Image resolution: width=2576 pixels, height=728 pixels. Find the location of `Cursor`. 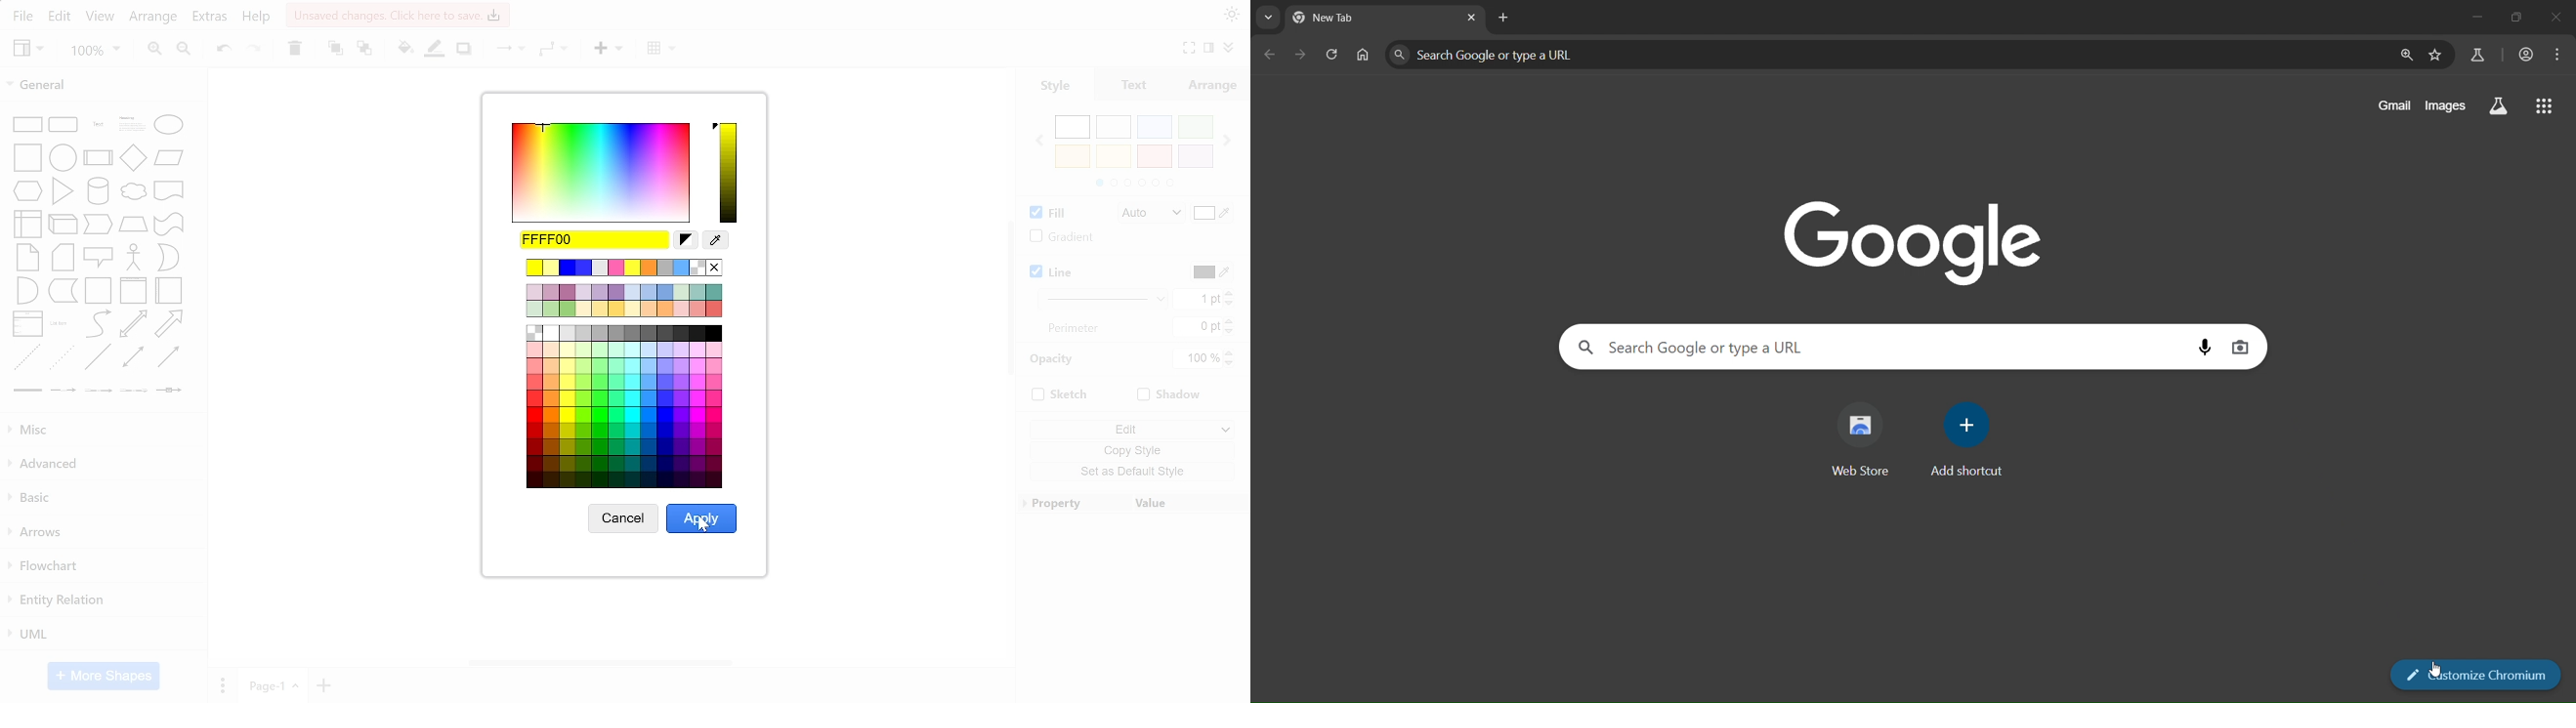

Cursor is located at coordinates (705, 528).